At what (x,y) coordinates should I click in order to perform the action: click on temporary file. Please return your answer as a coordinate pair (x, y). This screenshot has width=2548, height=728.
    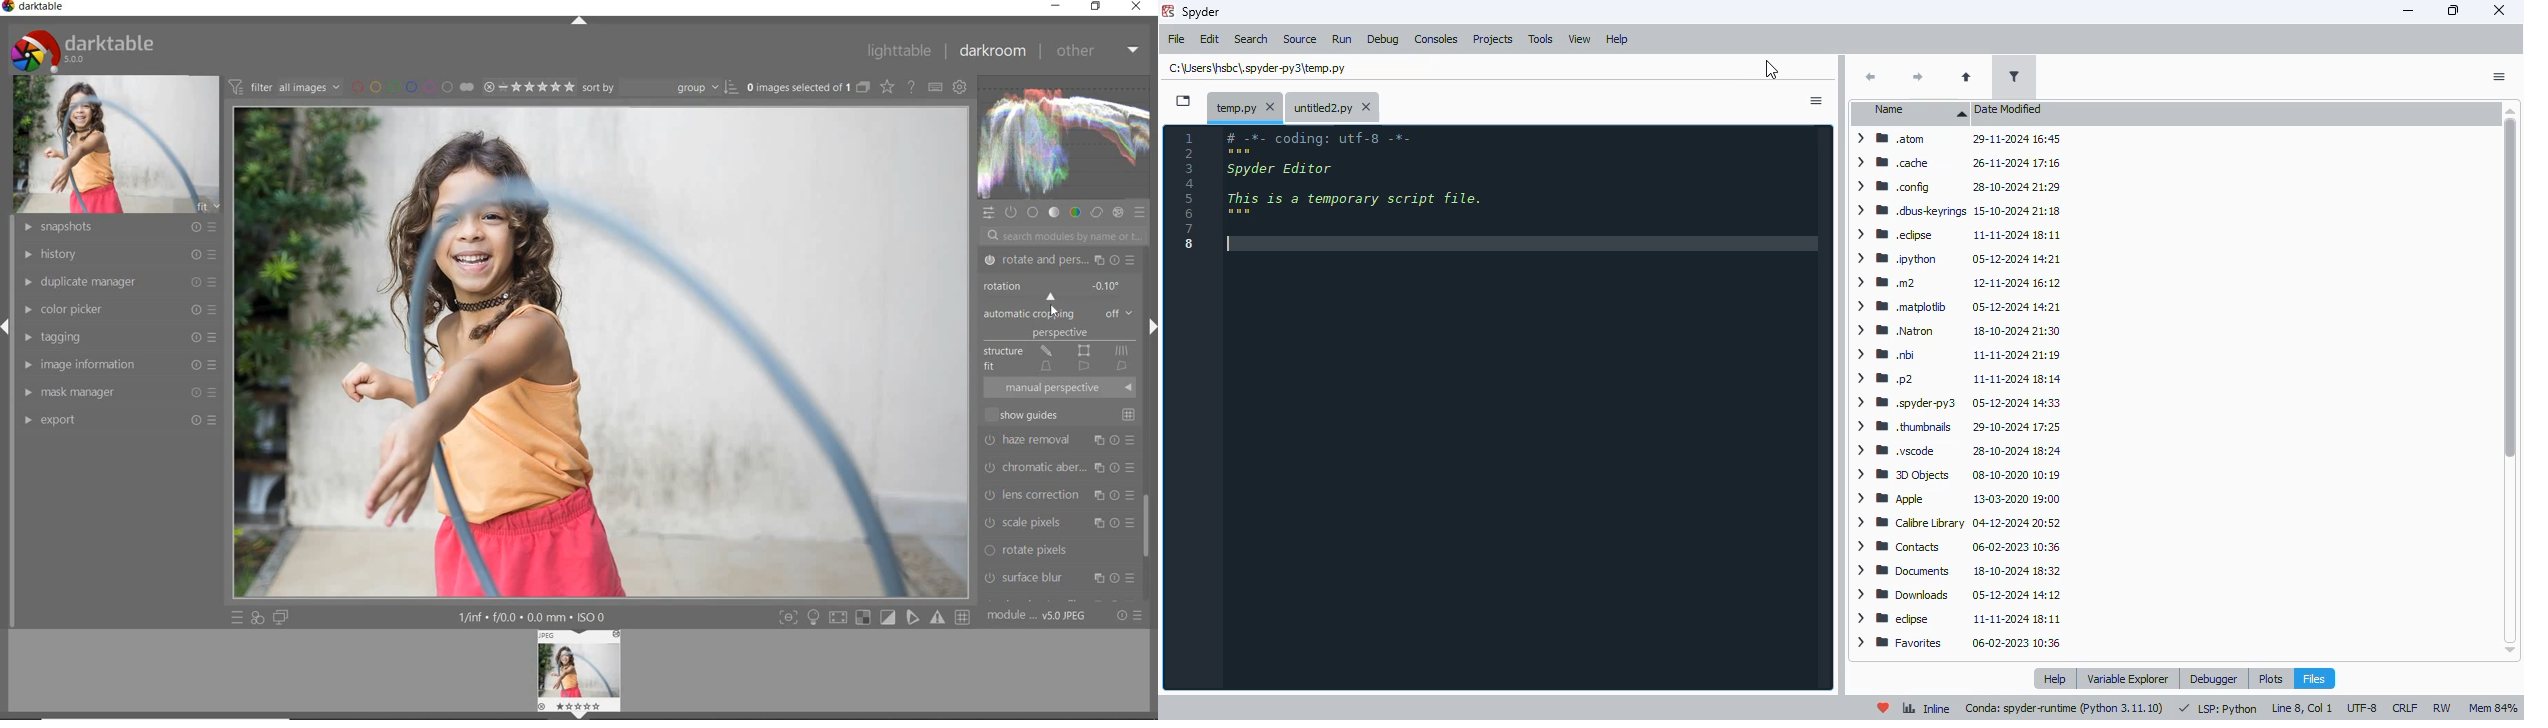
    Looking at the image, I should click on (1235, 107).